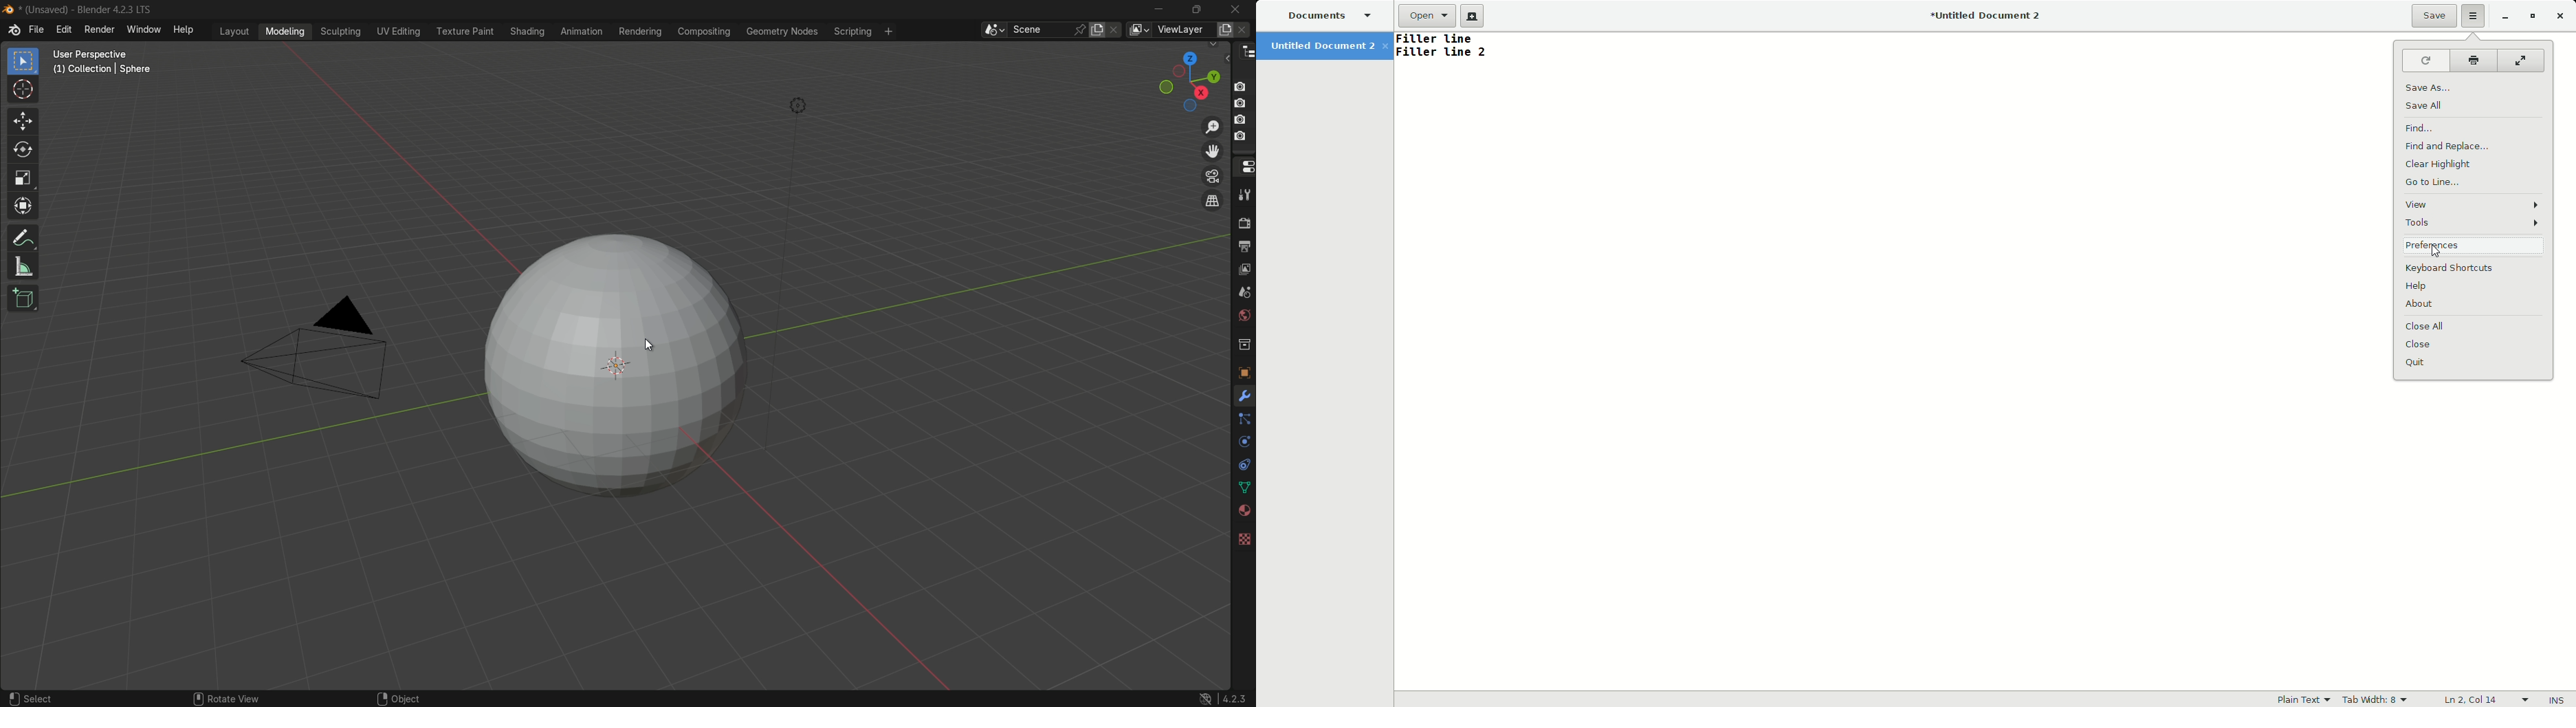 This screenshot has height=728, width=2576. Describe the element at coordinates (2476, 223) in the screenshot. I see `Tools` at that location.